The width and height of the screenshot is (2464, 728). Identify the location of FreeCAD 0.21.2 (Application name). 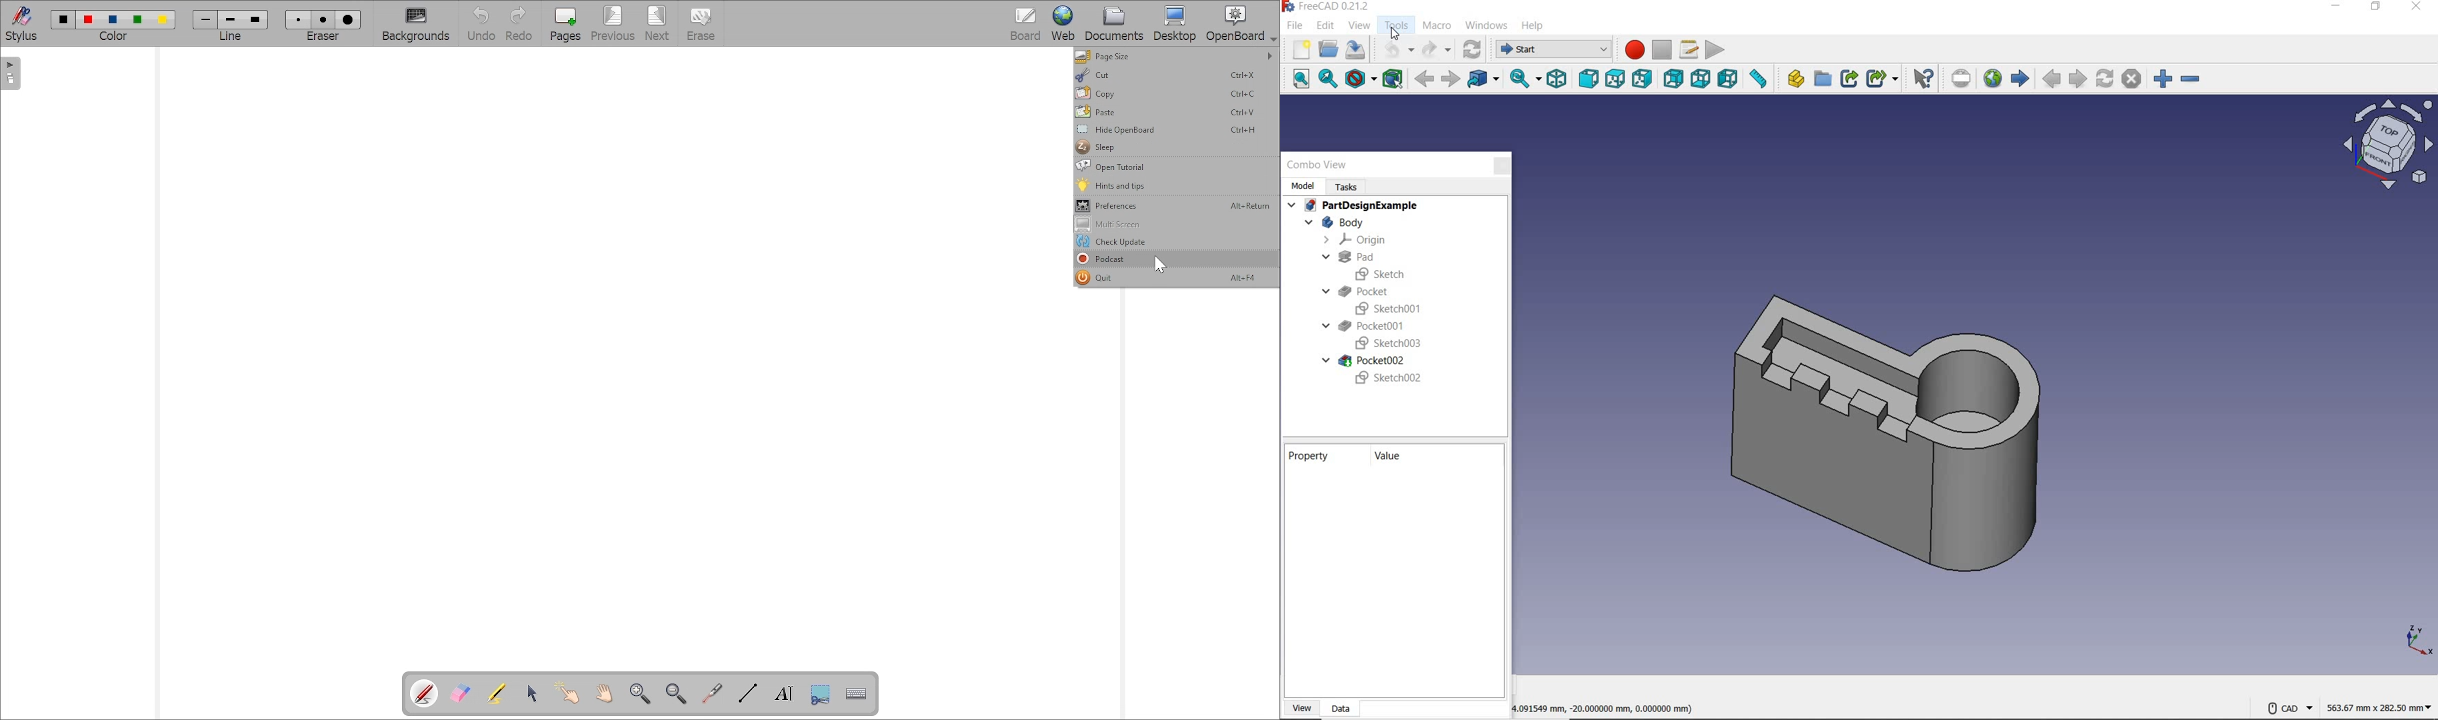
(1328, 8).